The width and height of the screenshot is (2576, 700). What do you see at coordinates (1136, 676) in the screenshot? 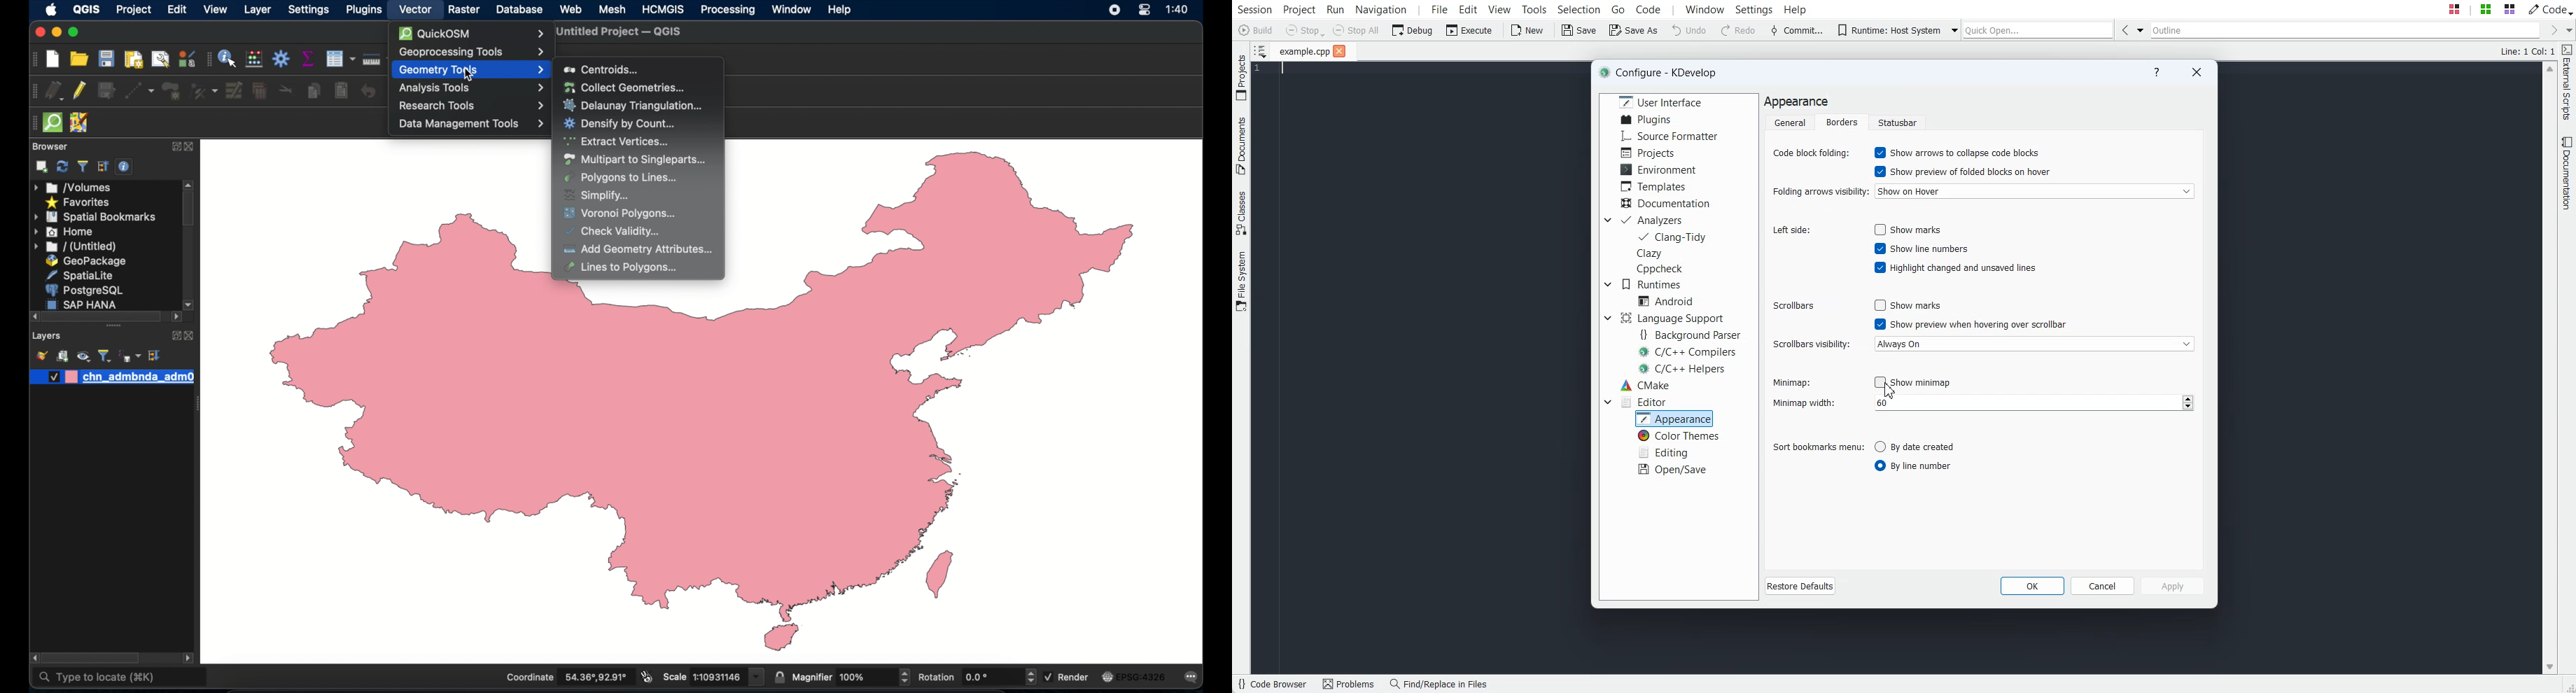
I see `current crs` at bounding box center [1136, 676].